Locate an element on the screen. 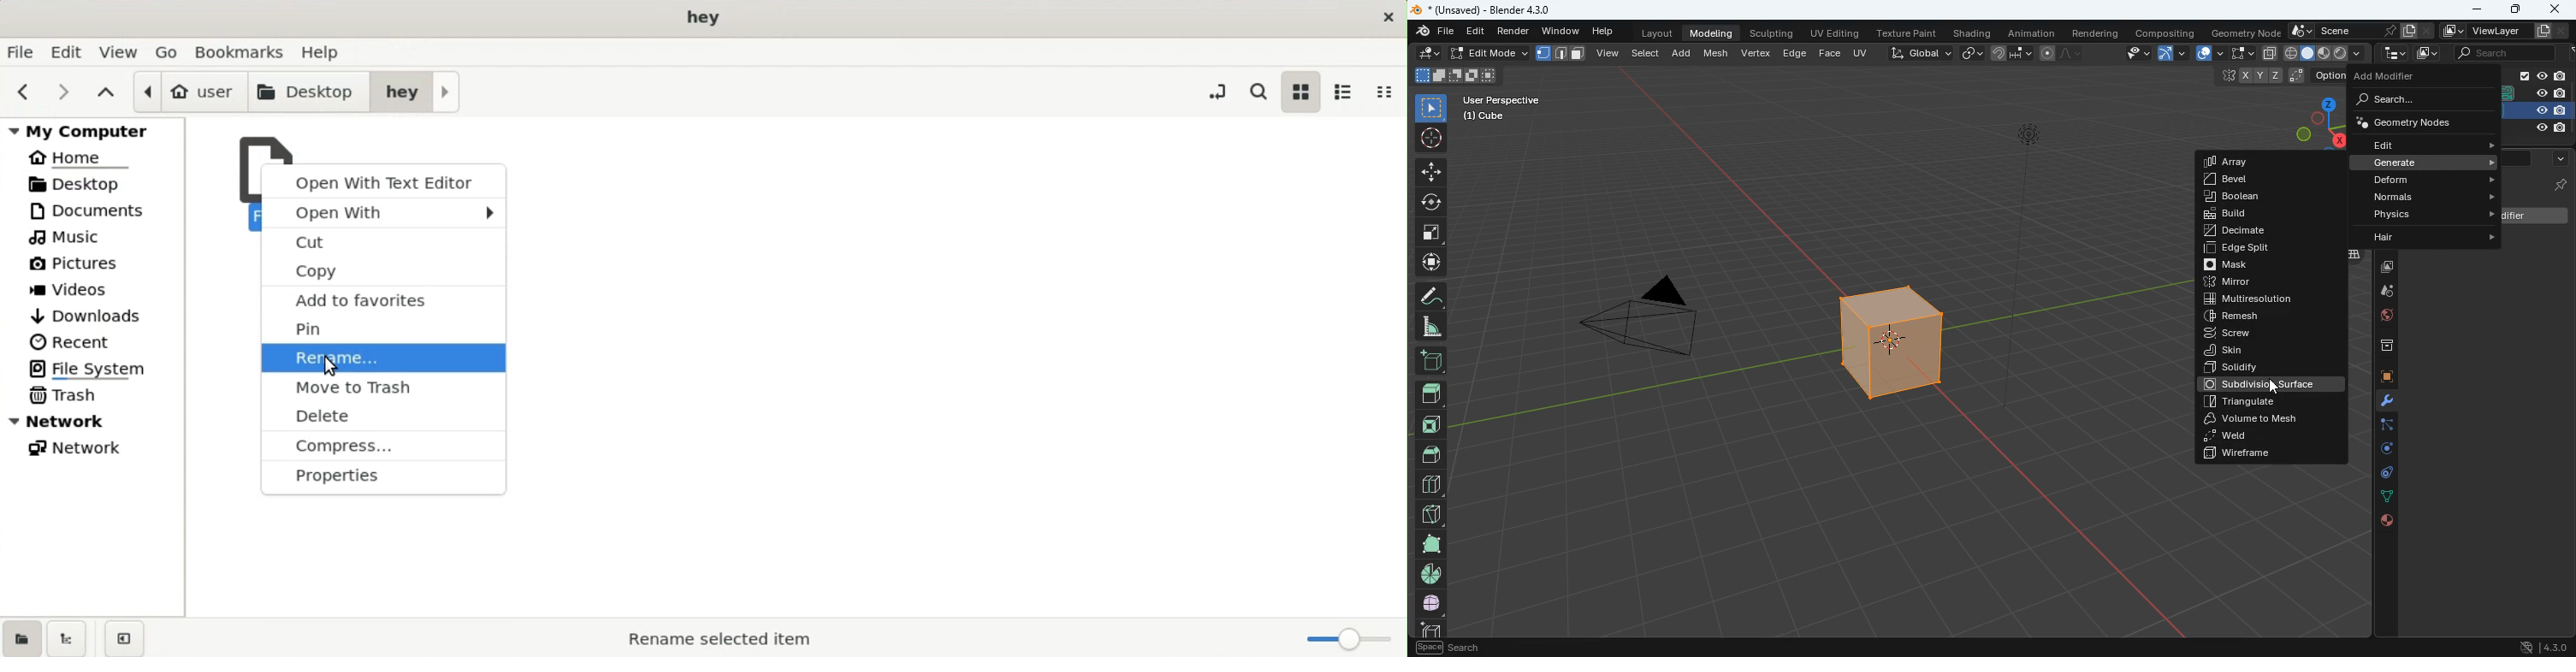  skin is located at coordinates (2256, 351).